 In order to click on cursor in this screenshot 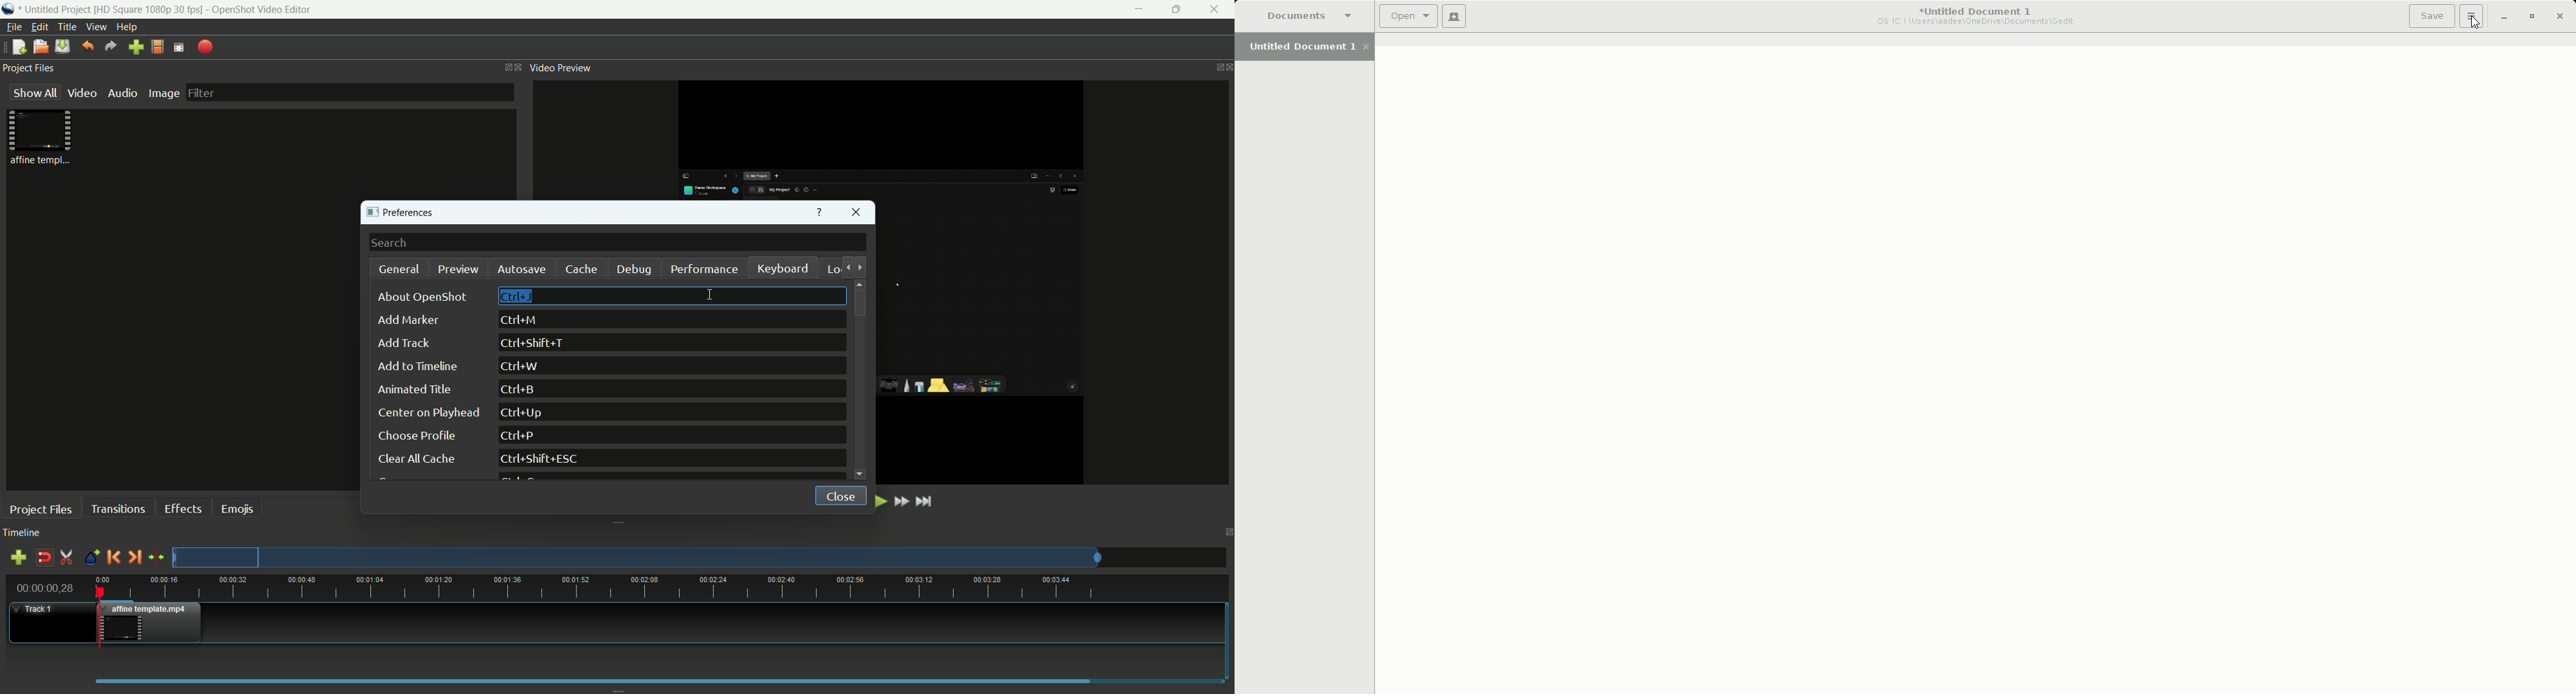, I will do `click(711, 295)`.